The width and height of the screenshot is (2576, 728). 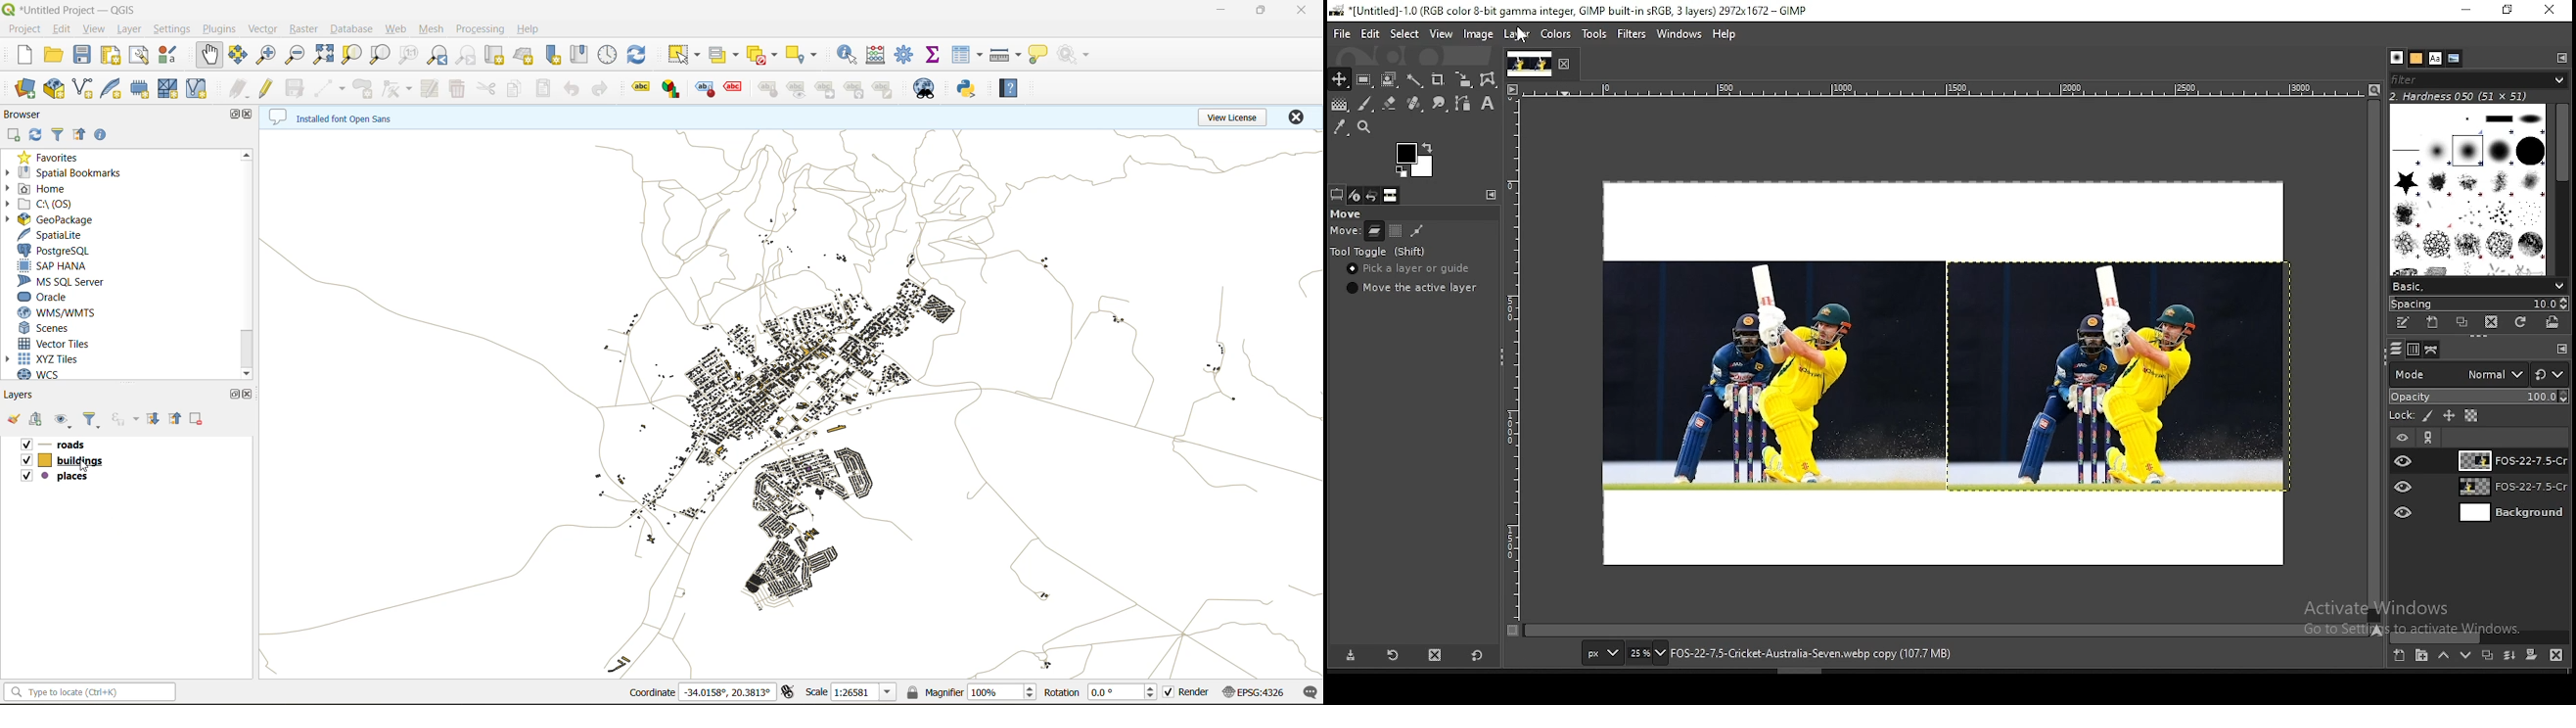 I want to click on spatial bookmarks, so click(x=75, y=172).